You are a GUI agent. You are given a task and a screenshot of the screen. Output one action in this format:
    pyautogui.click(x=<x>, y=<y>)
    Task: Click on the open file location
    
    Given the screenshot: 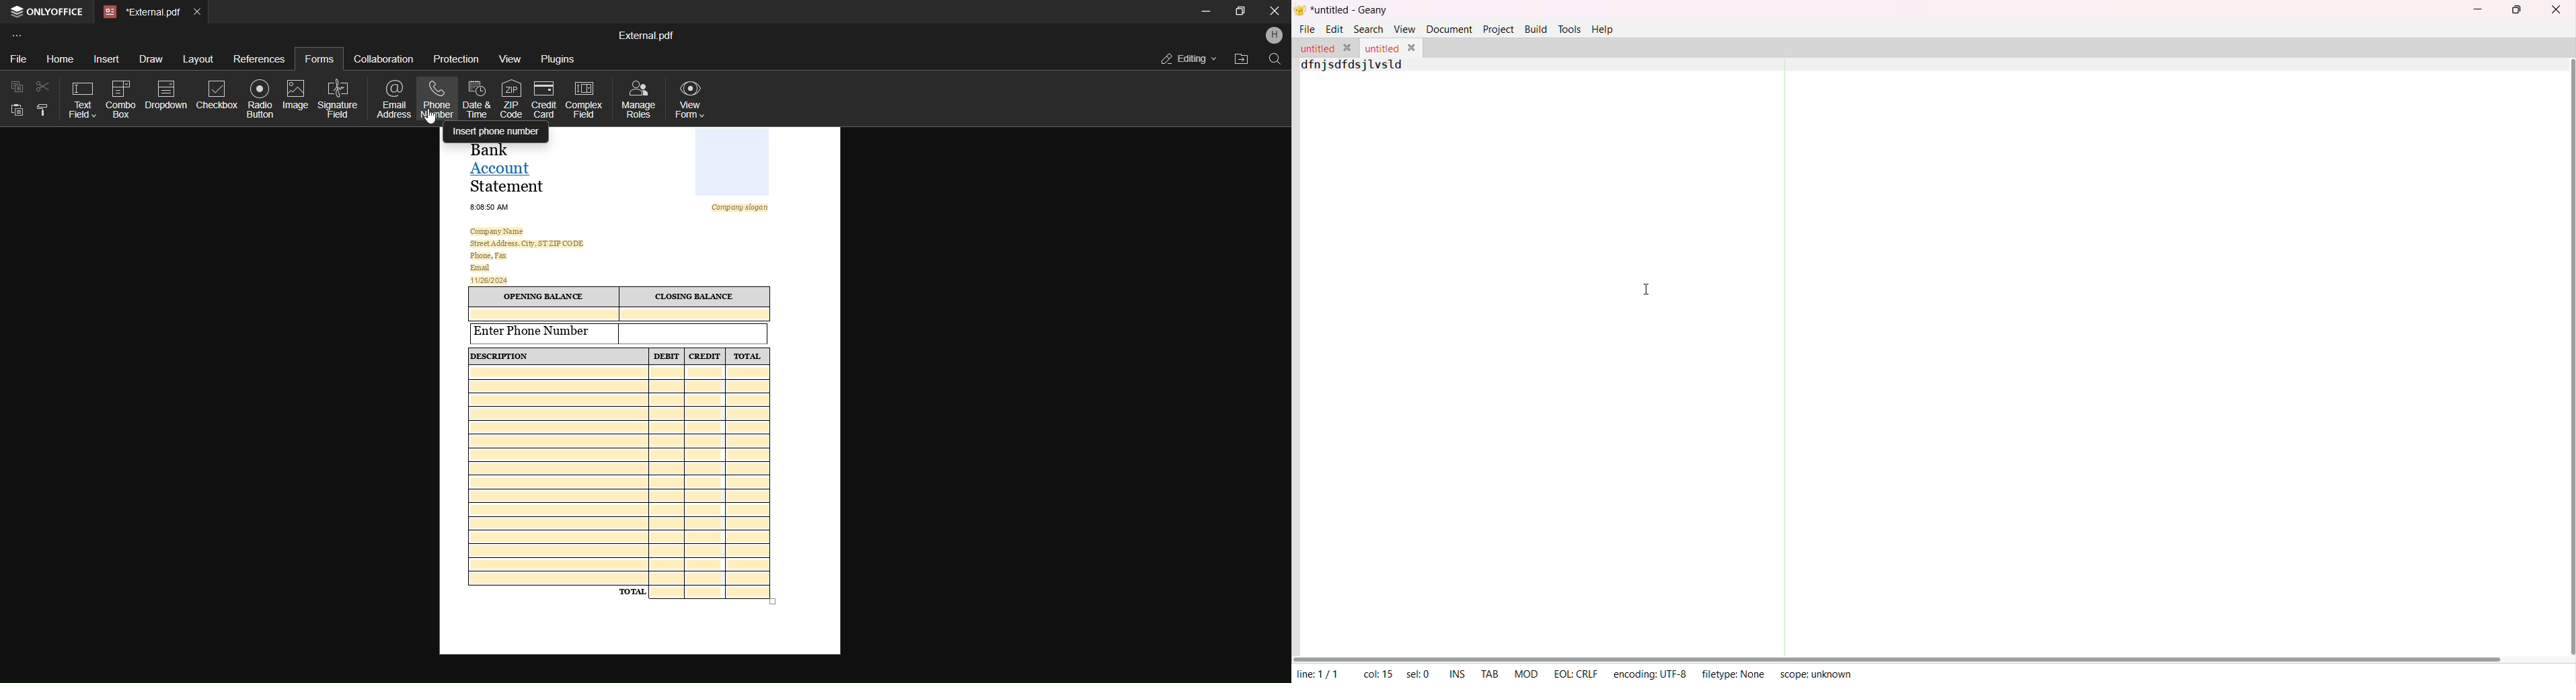 What is the action you would take?
    pyautogui.click(x=1241, y=58)
    